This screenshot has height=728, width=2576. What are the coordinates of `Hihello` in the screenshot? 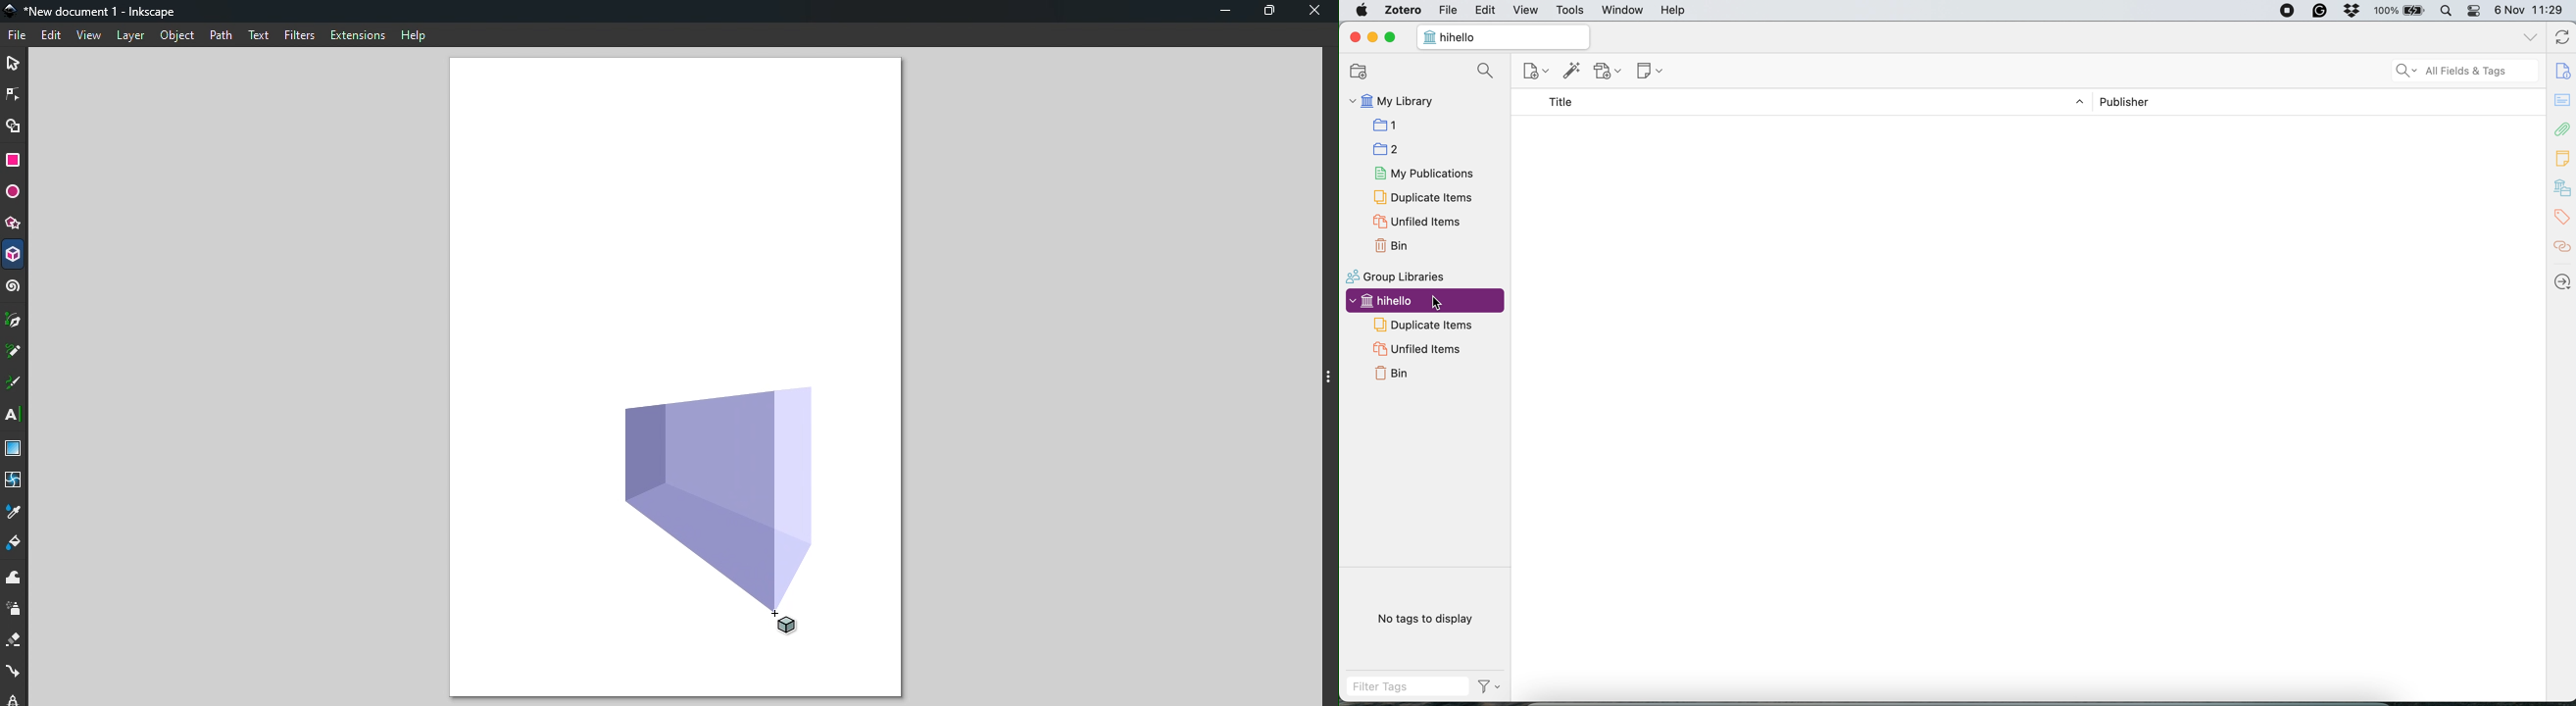 It's located at (1383, 300).